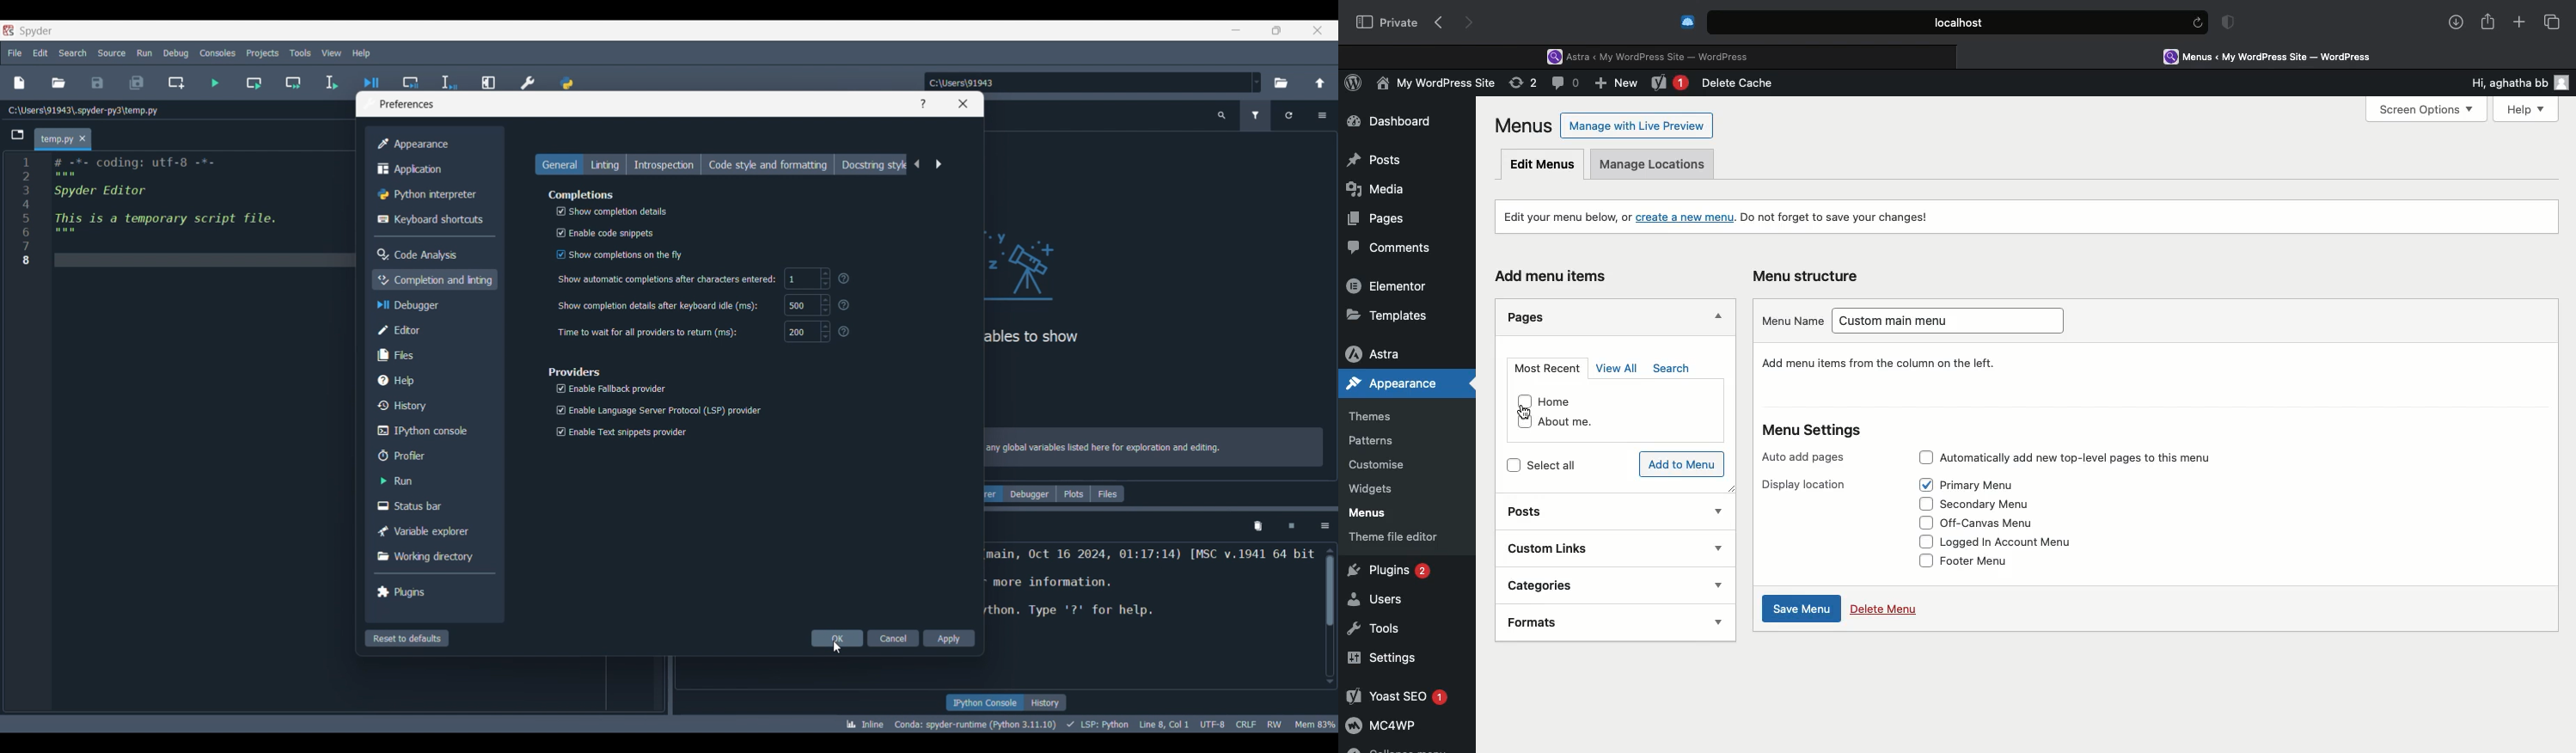 The image size is (2576, 756). What do you see at coordinates (837, 638) in the screenshot?
I see `OK` at bounding box center [837, 638].